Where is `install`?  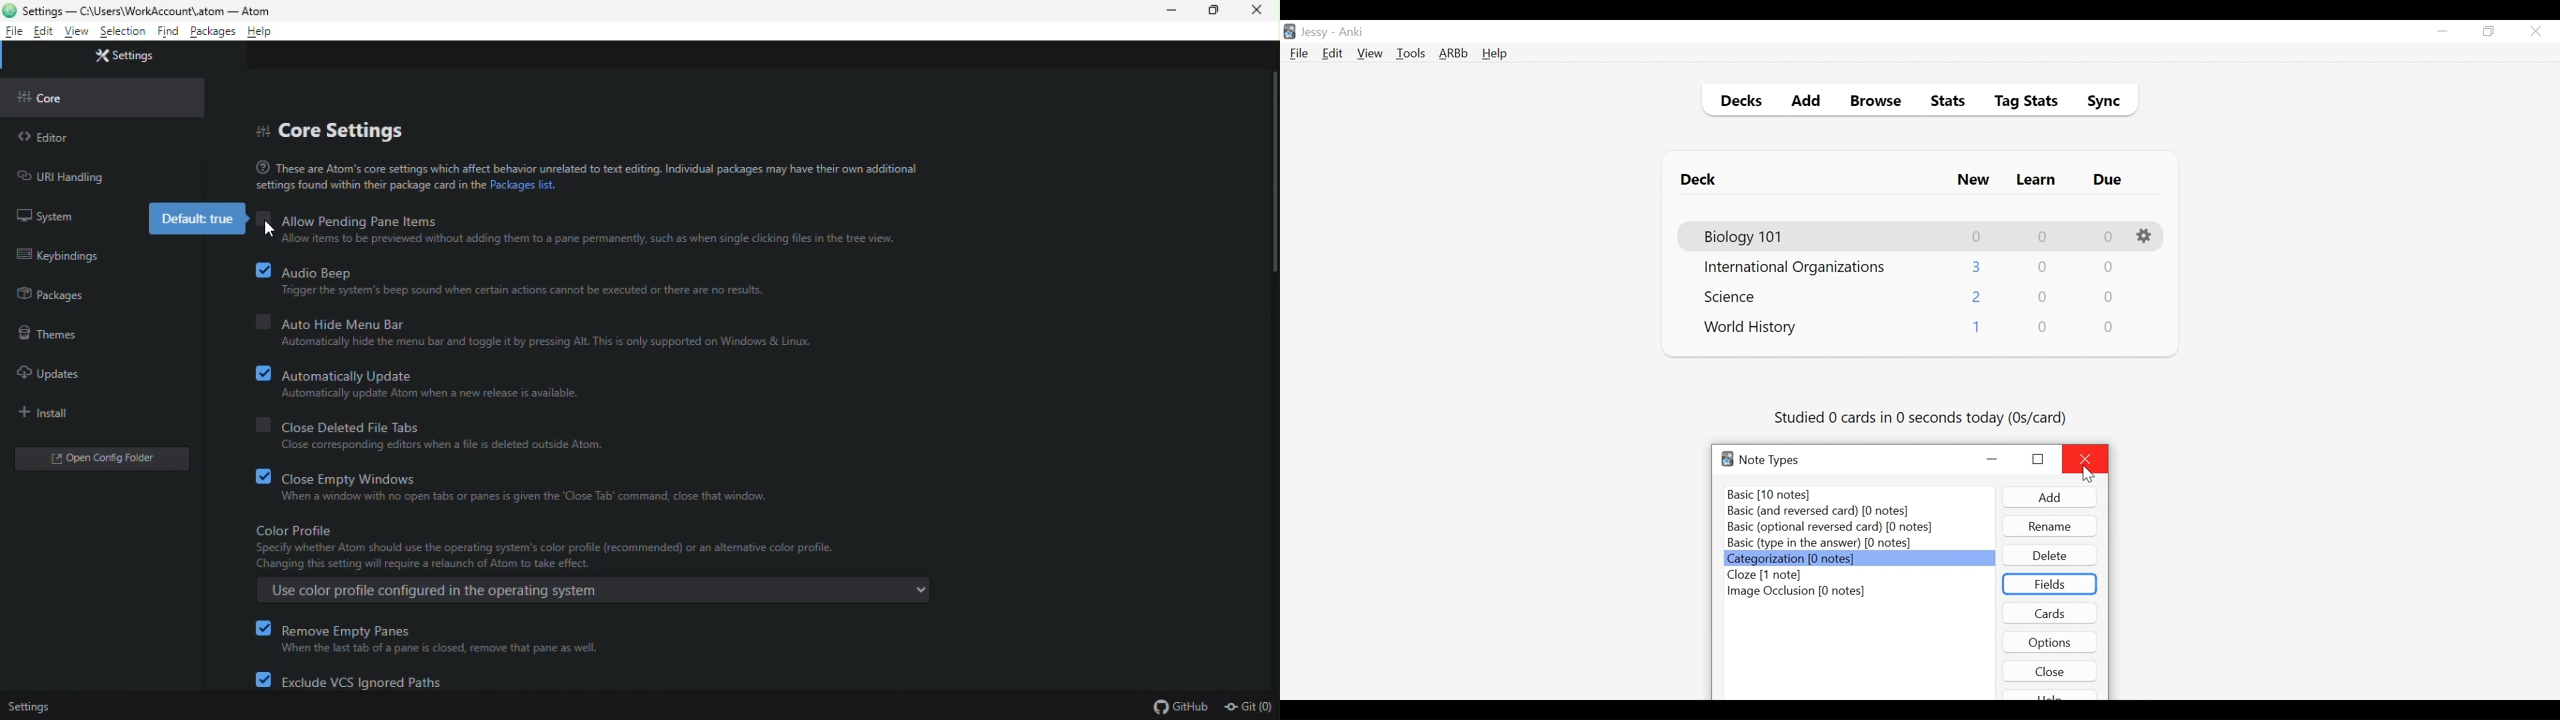
install is located at coordinates (51, 412).